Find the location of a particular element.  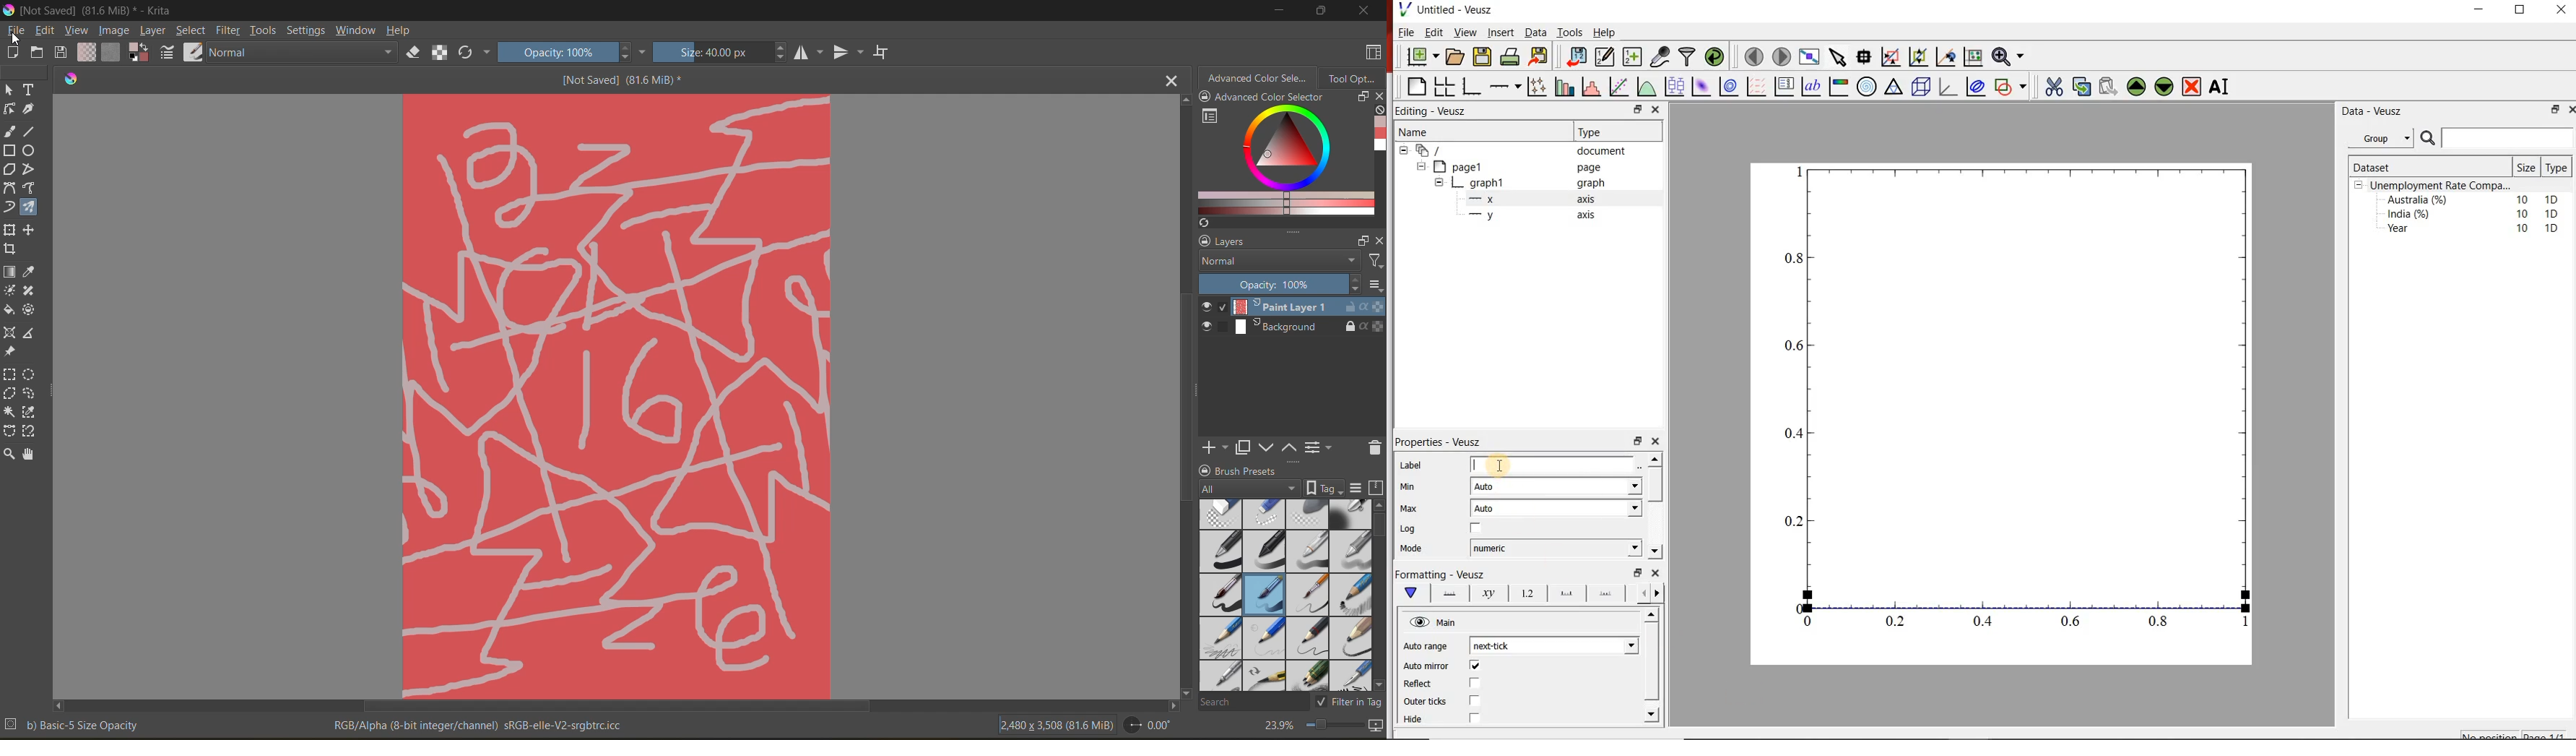

add a shapes is located at coordinates (2011, 86).